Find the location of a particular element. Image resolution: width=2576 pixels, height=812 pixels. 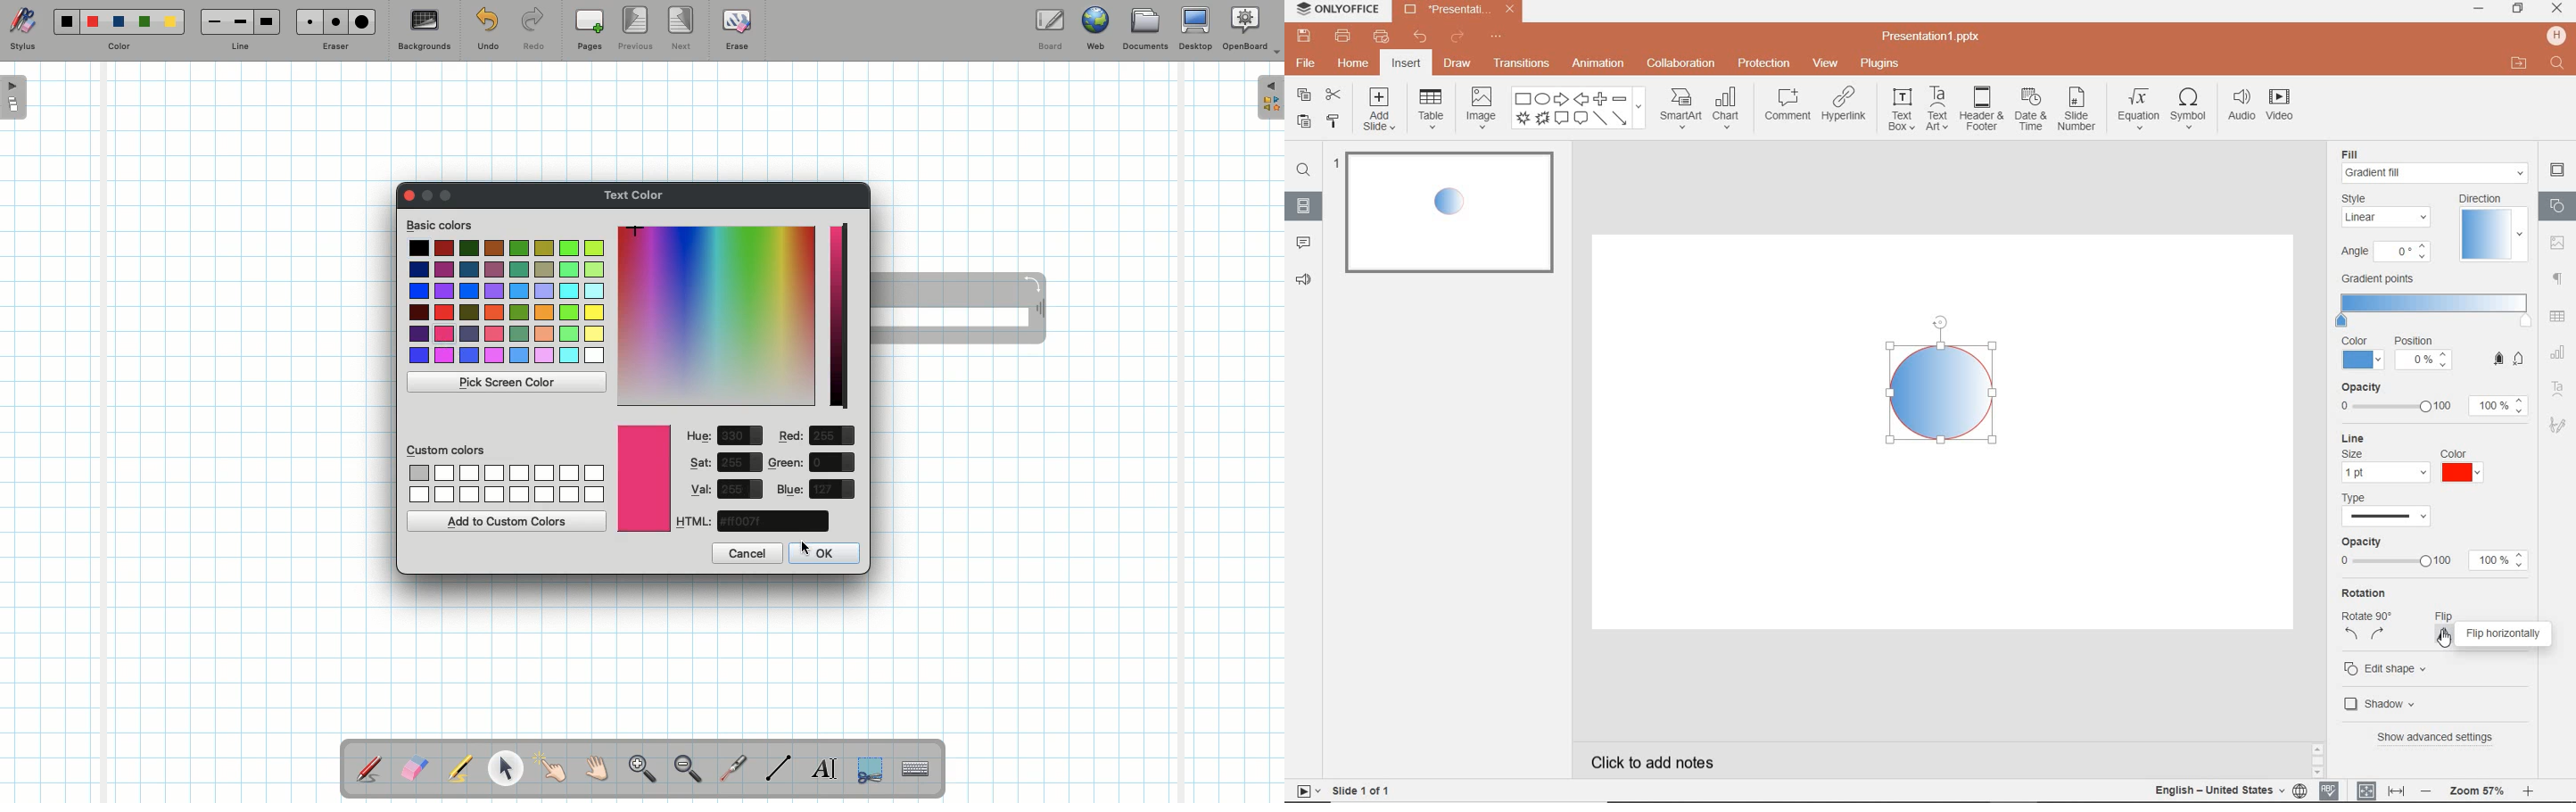

copy is located at coordinates (1306, 96).